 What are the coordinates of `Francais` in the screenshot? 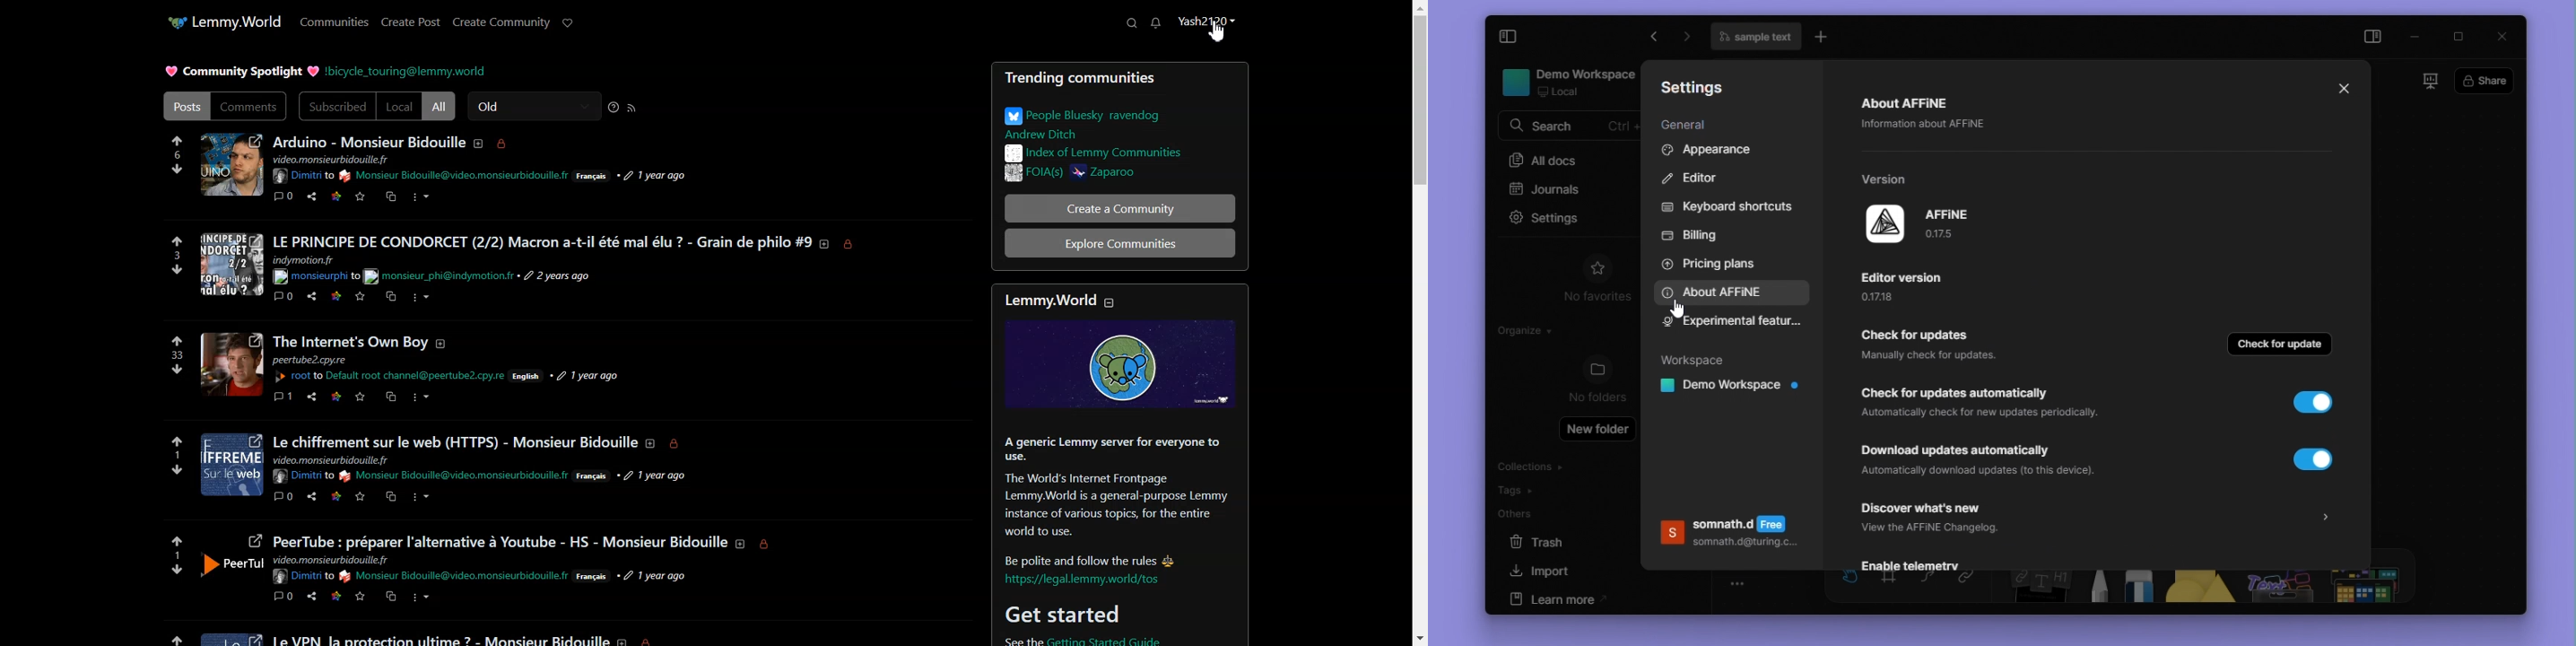 It's located at (593, 177).